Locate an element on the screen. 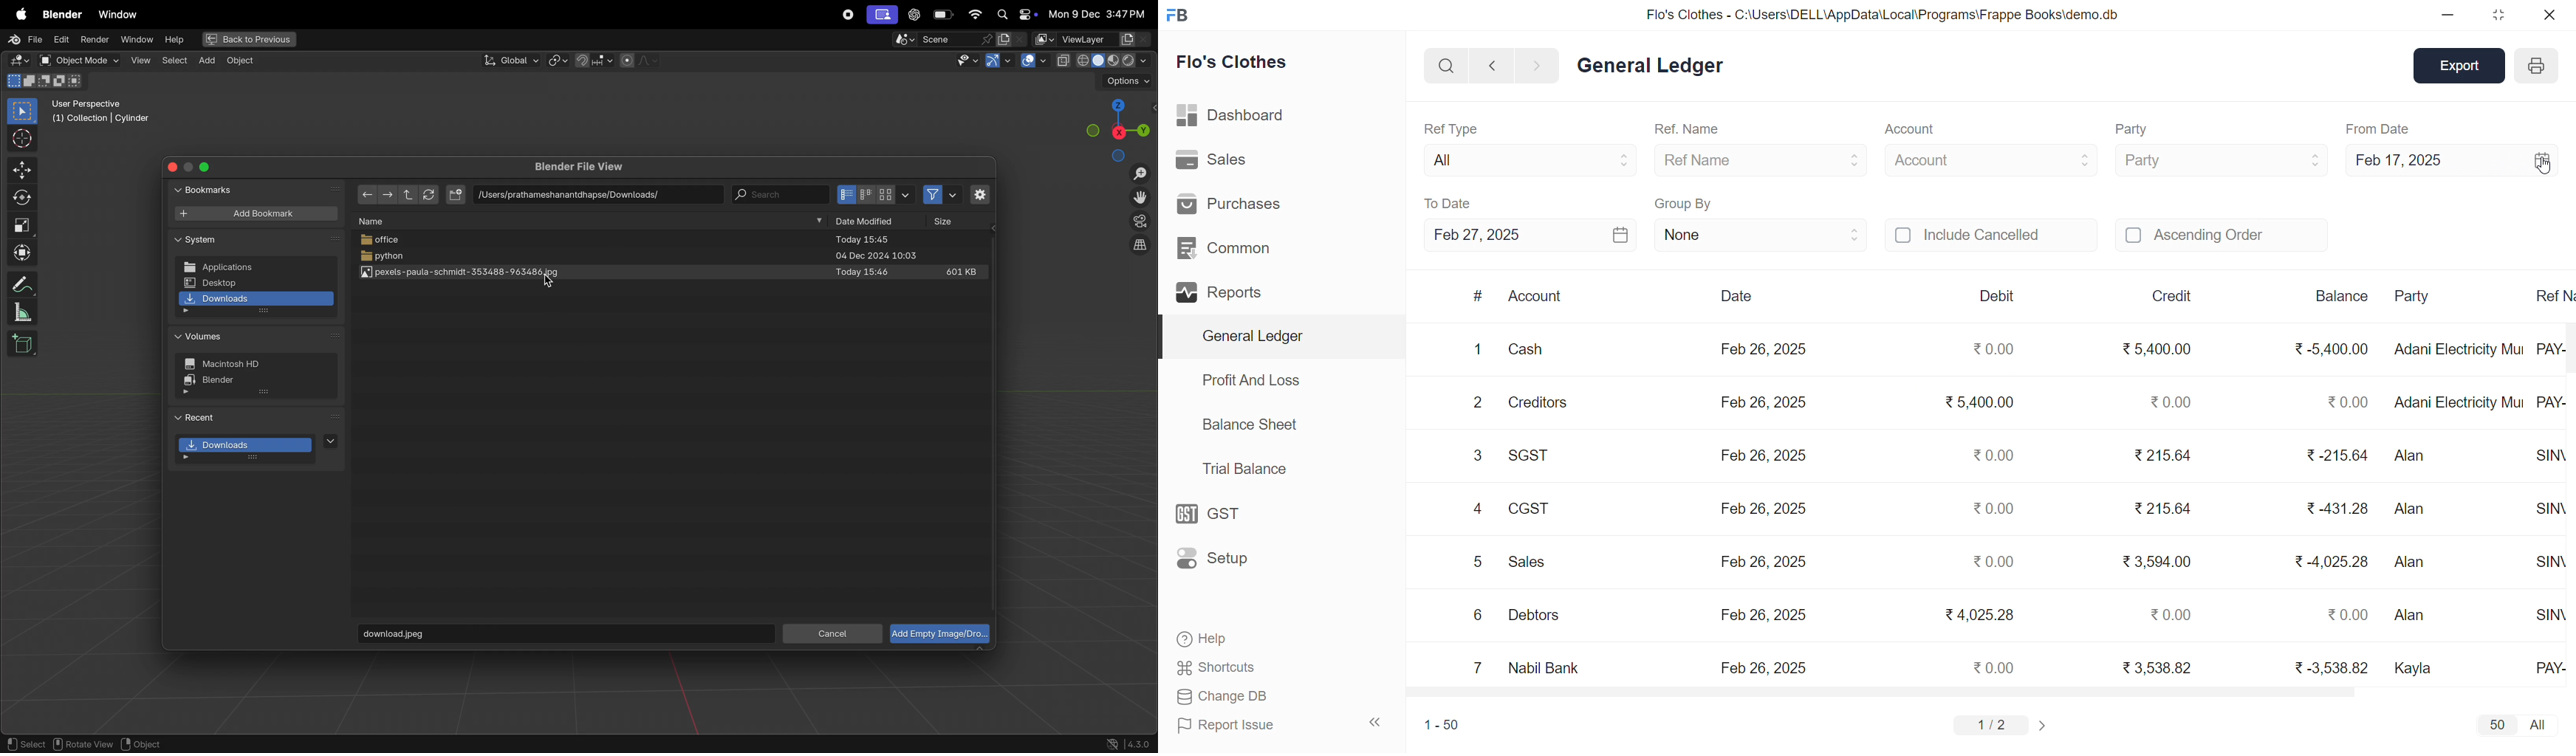 The width and height of the screenshot is (2576, 756). Adani Electricity Mui.. is located at coordinates (2458, 348).